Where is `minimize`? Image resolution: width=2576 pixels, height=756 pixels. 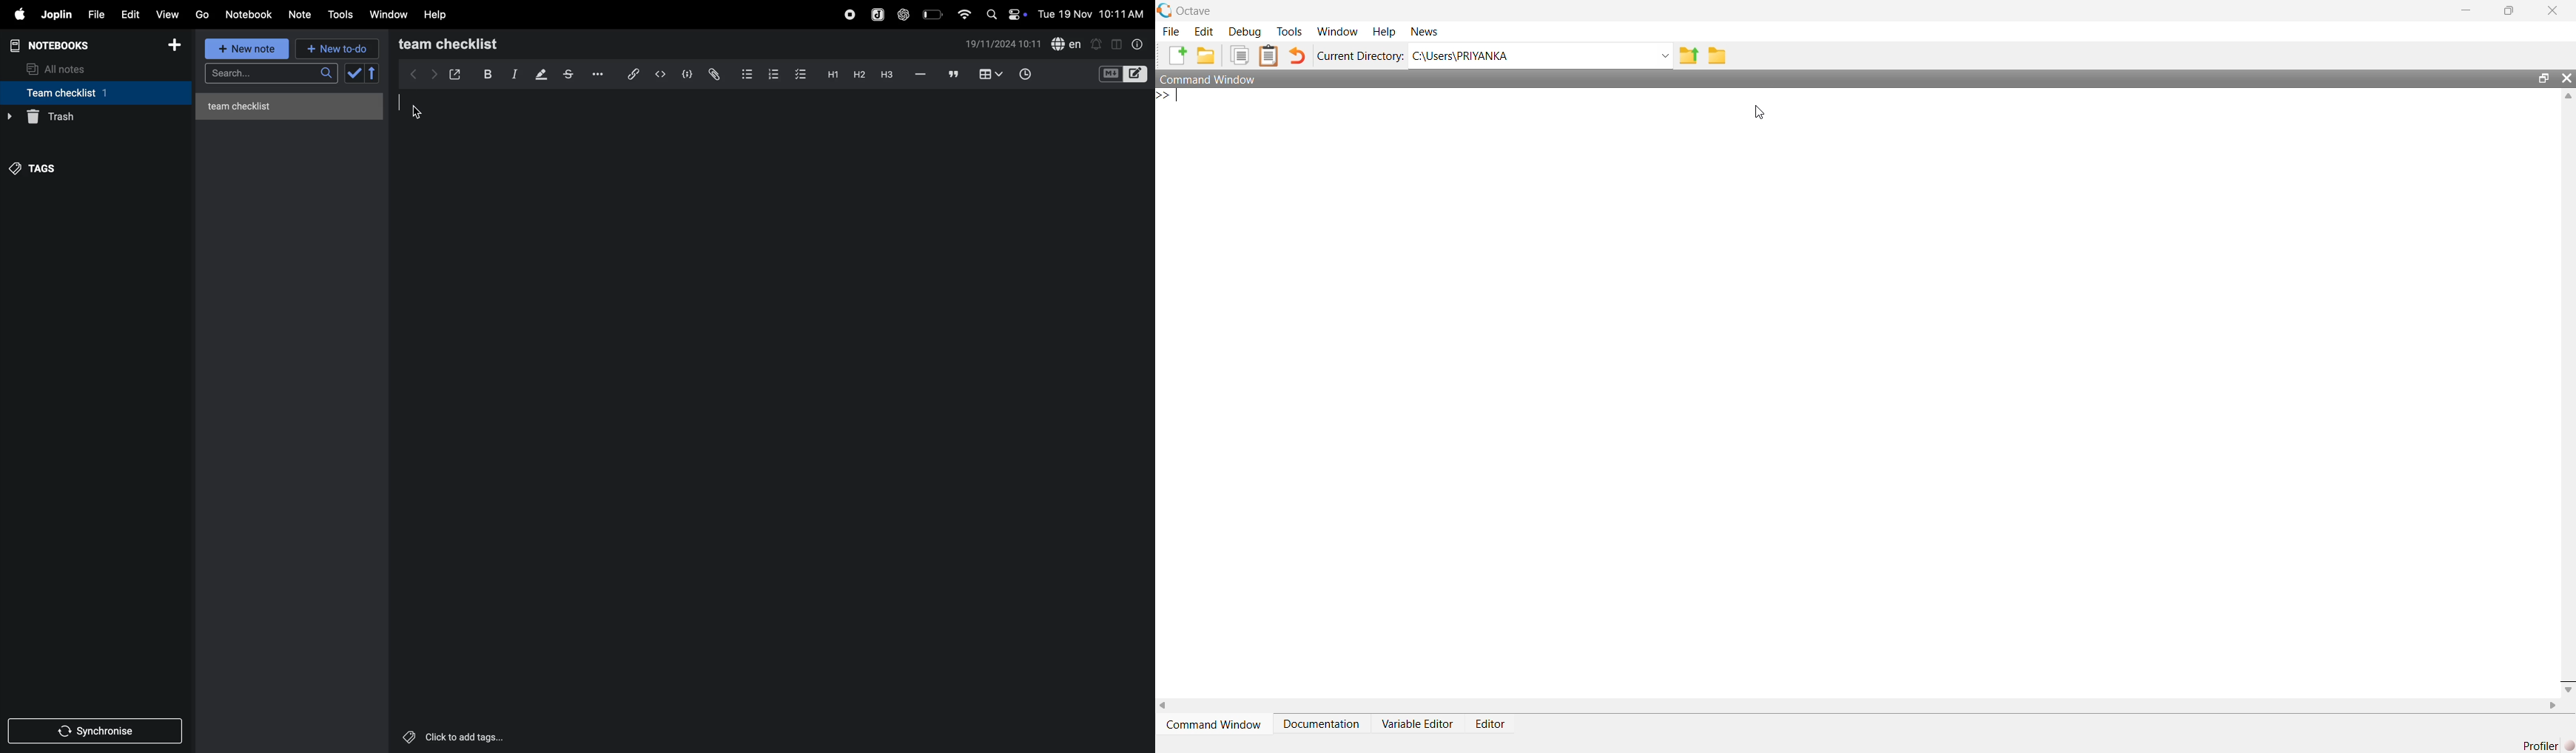 minimize is located at coordinates (2466, 10).